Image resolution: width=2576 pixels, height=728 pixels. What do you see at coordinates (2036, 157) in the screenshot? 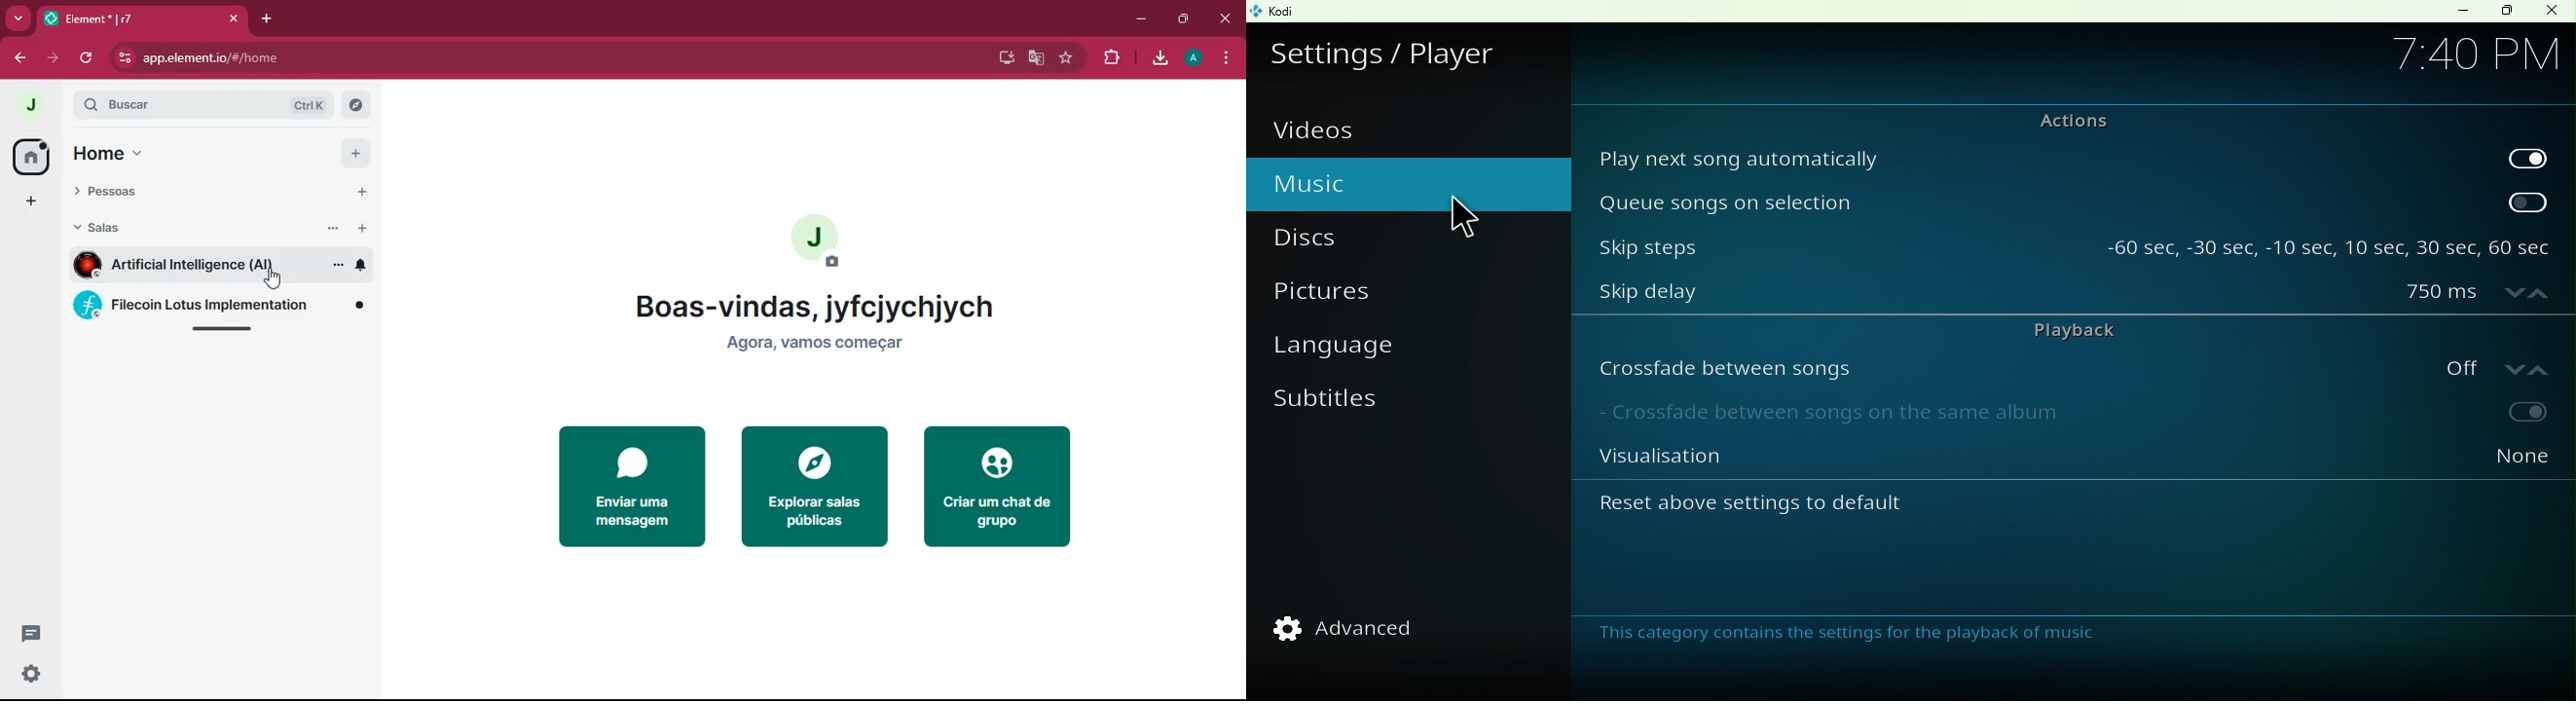
I see `Play next song automatically` at bounding box center [2036, 157].